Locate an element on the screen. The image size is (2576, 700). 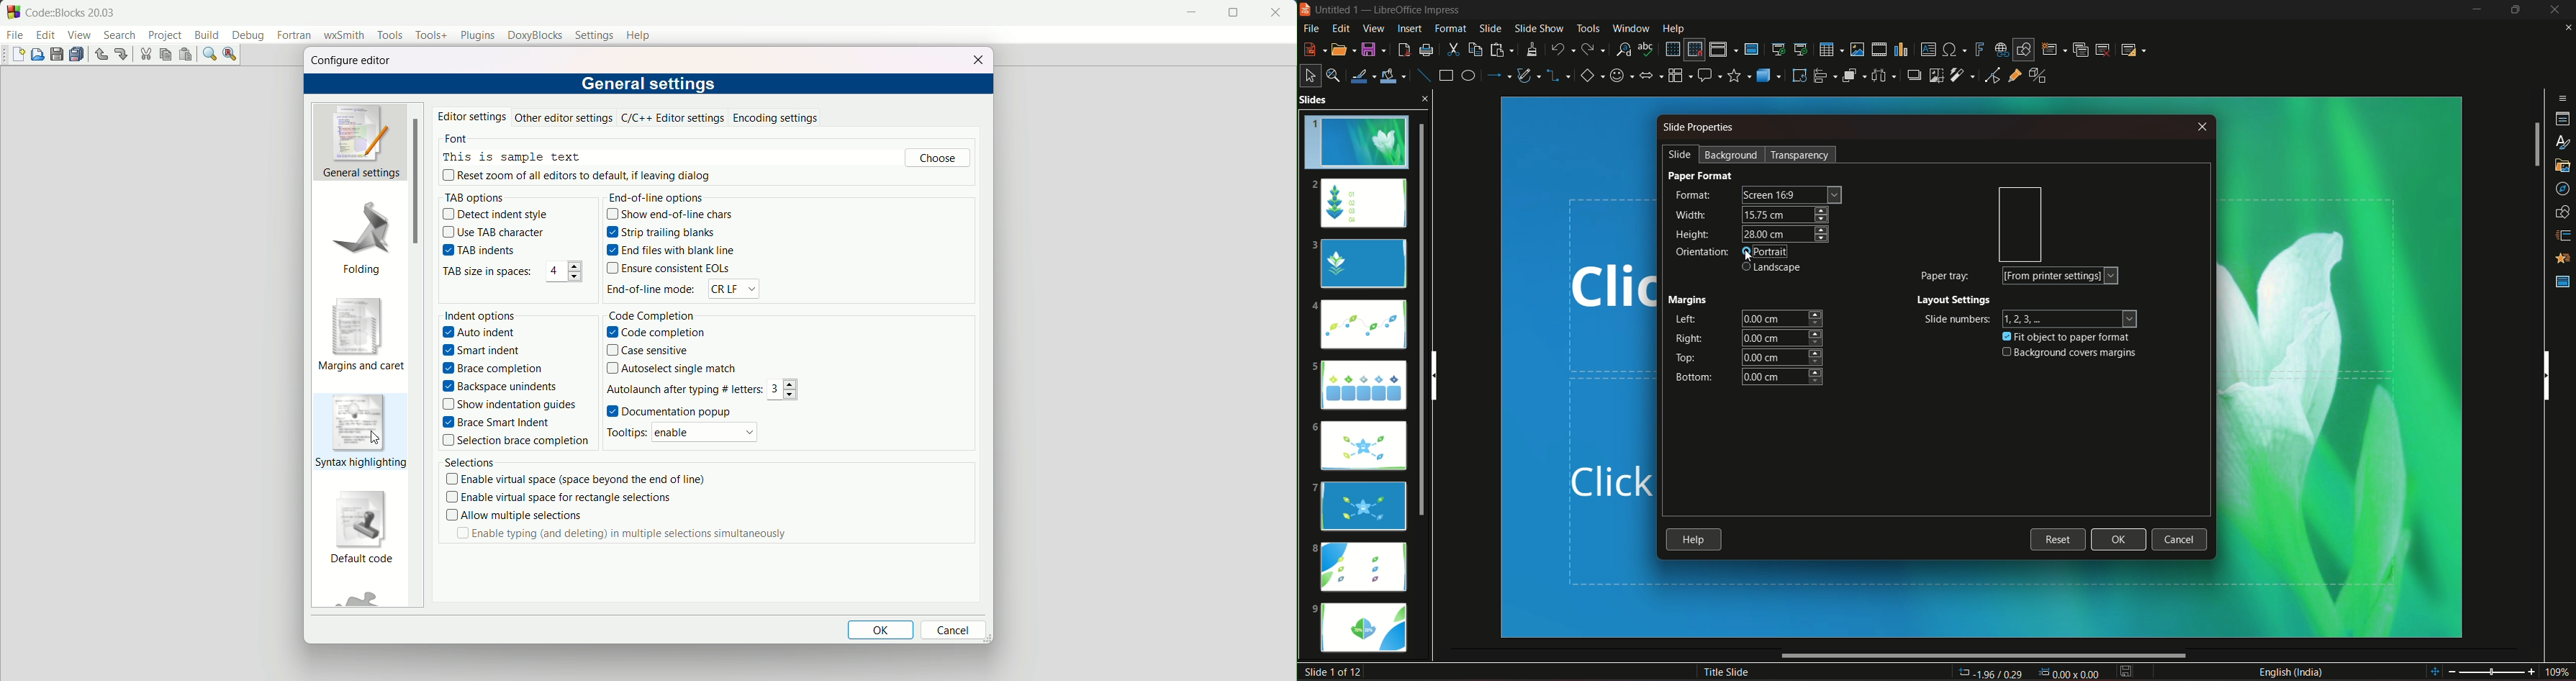
help is located at coordinates (1673, 27).